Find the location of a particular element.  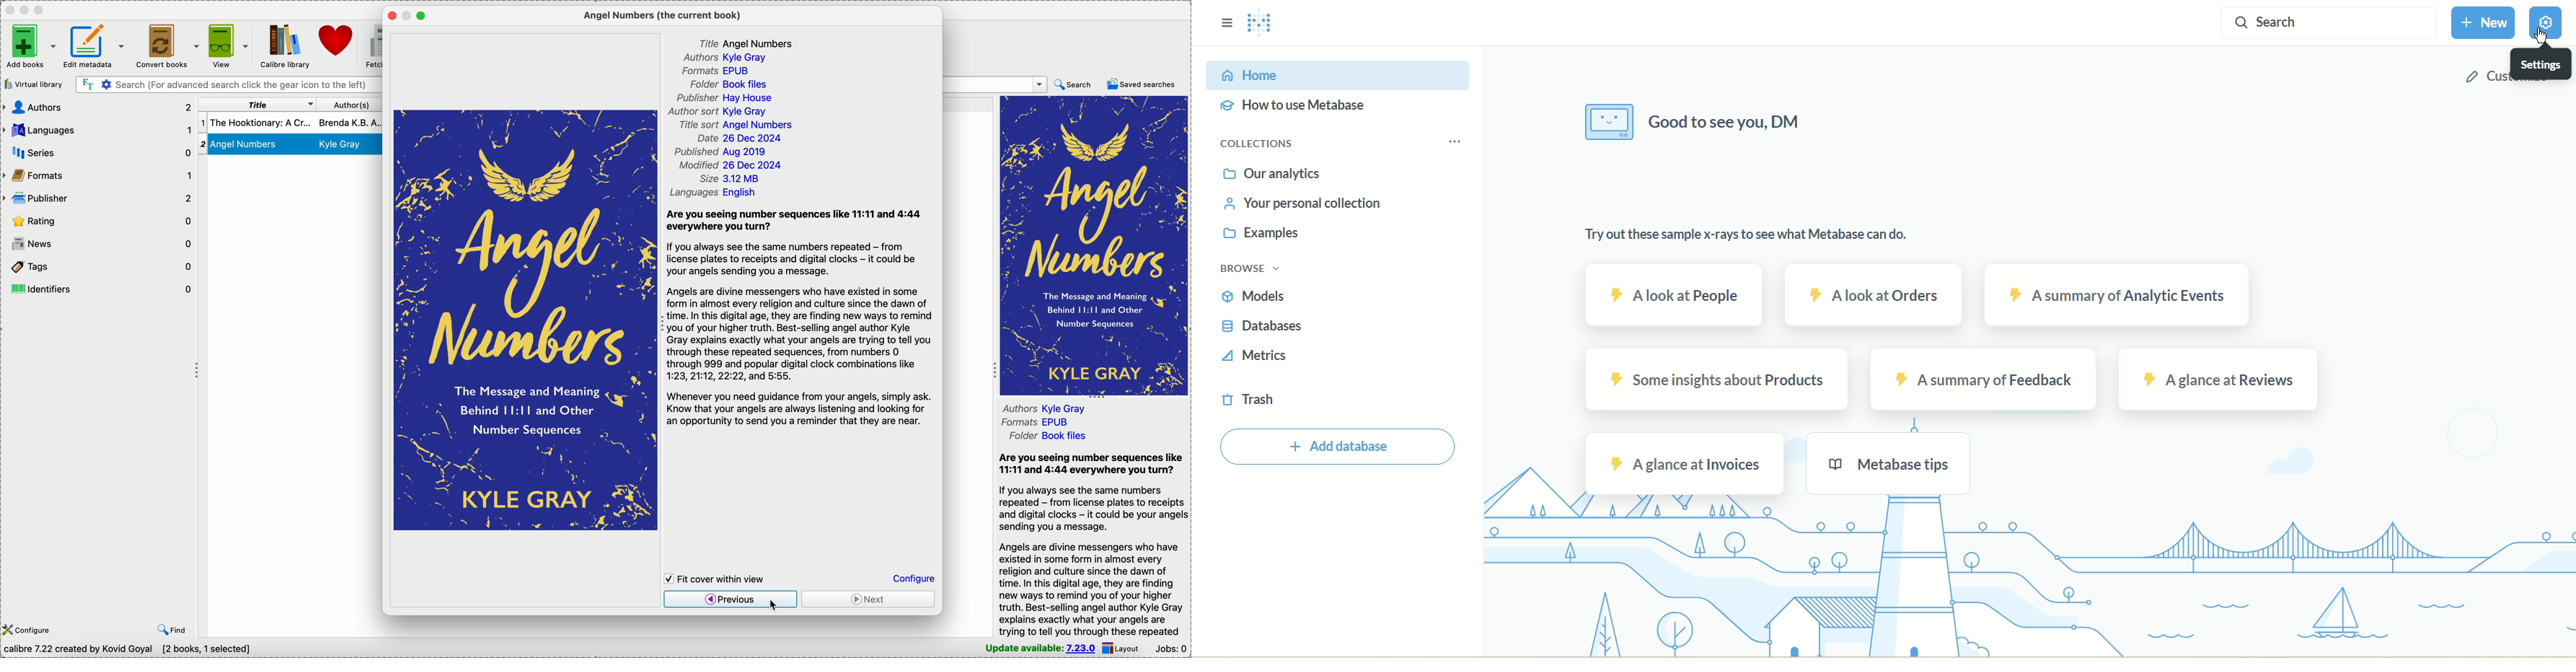

formats is located at coordinates (721, 71).